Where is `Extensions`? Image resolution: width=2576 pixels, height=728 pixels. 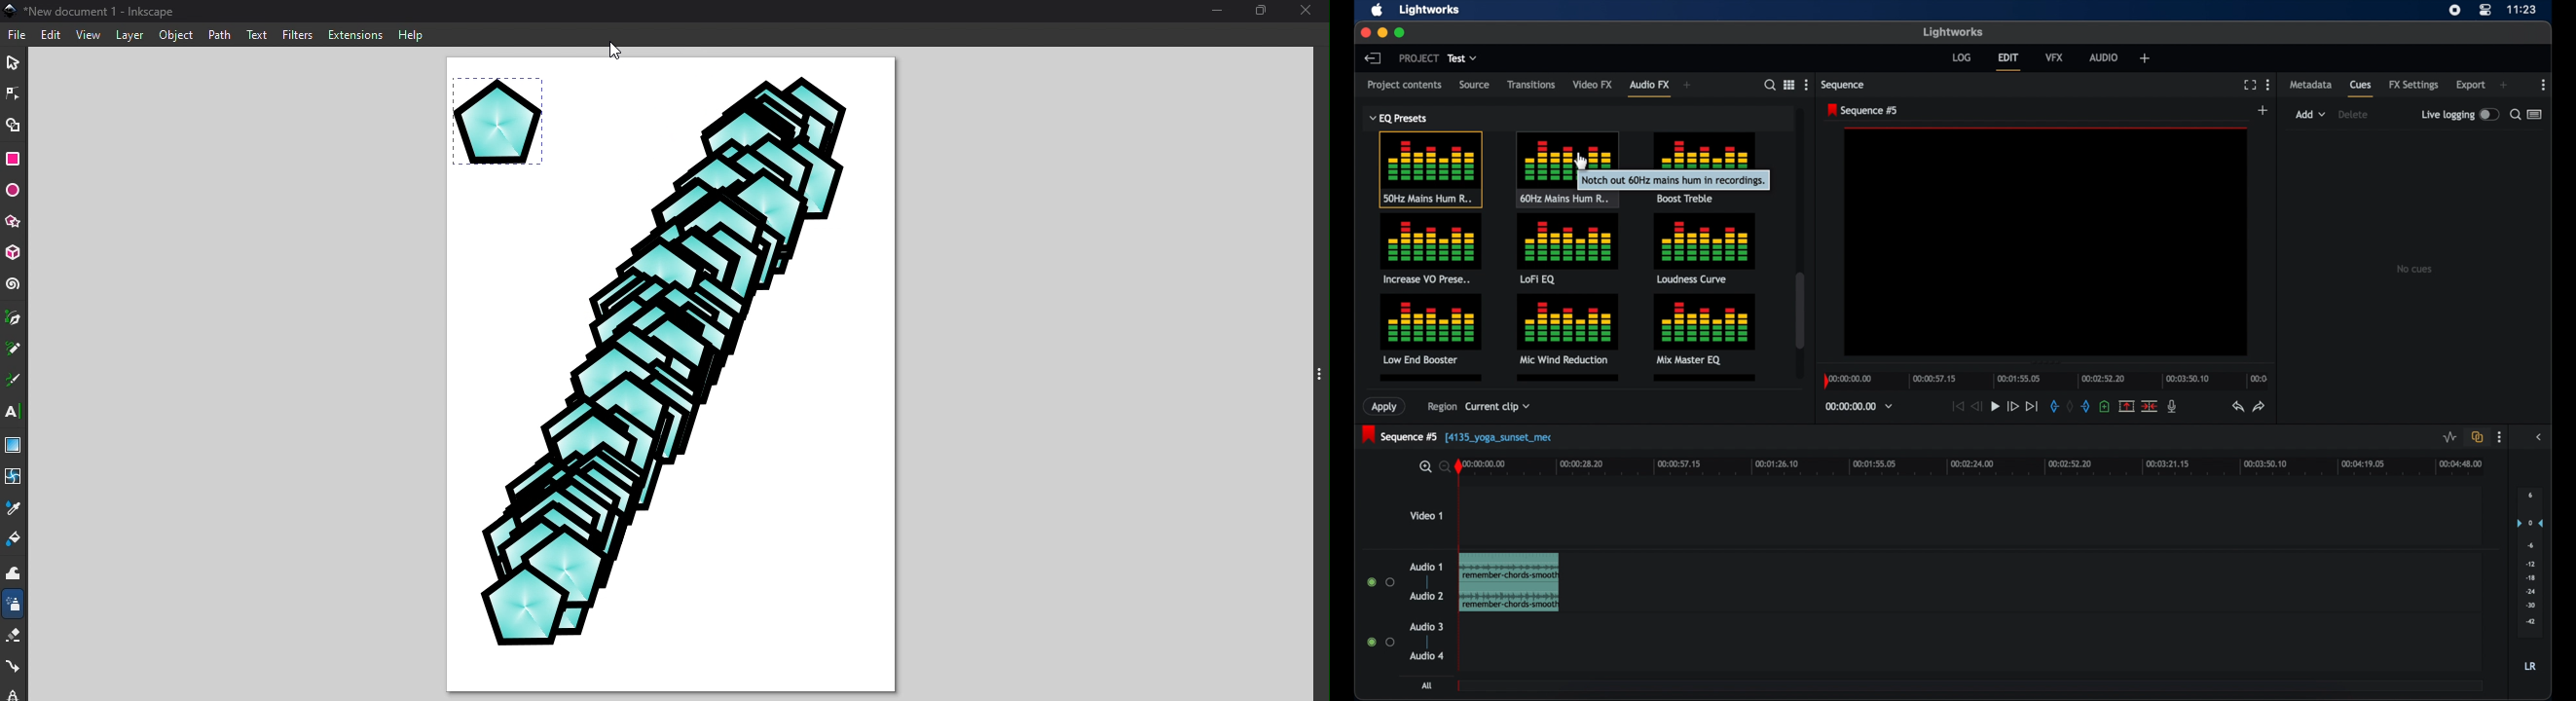
Extensions is located at coordinates (358, 34).